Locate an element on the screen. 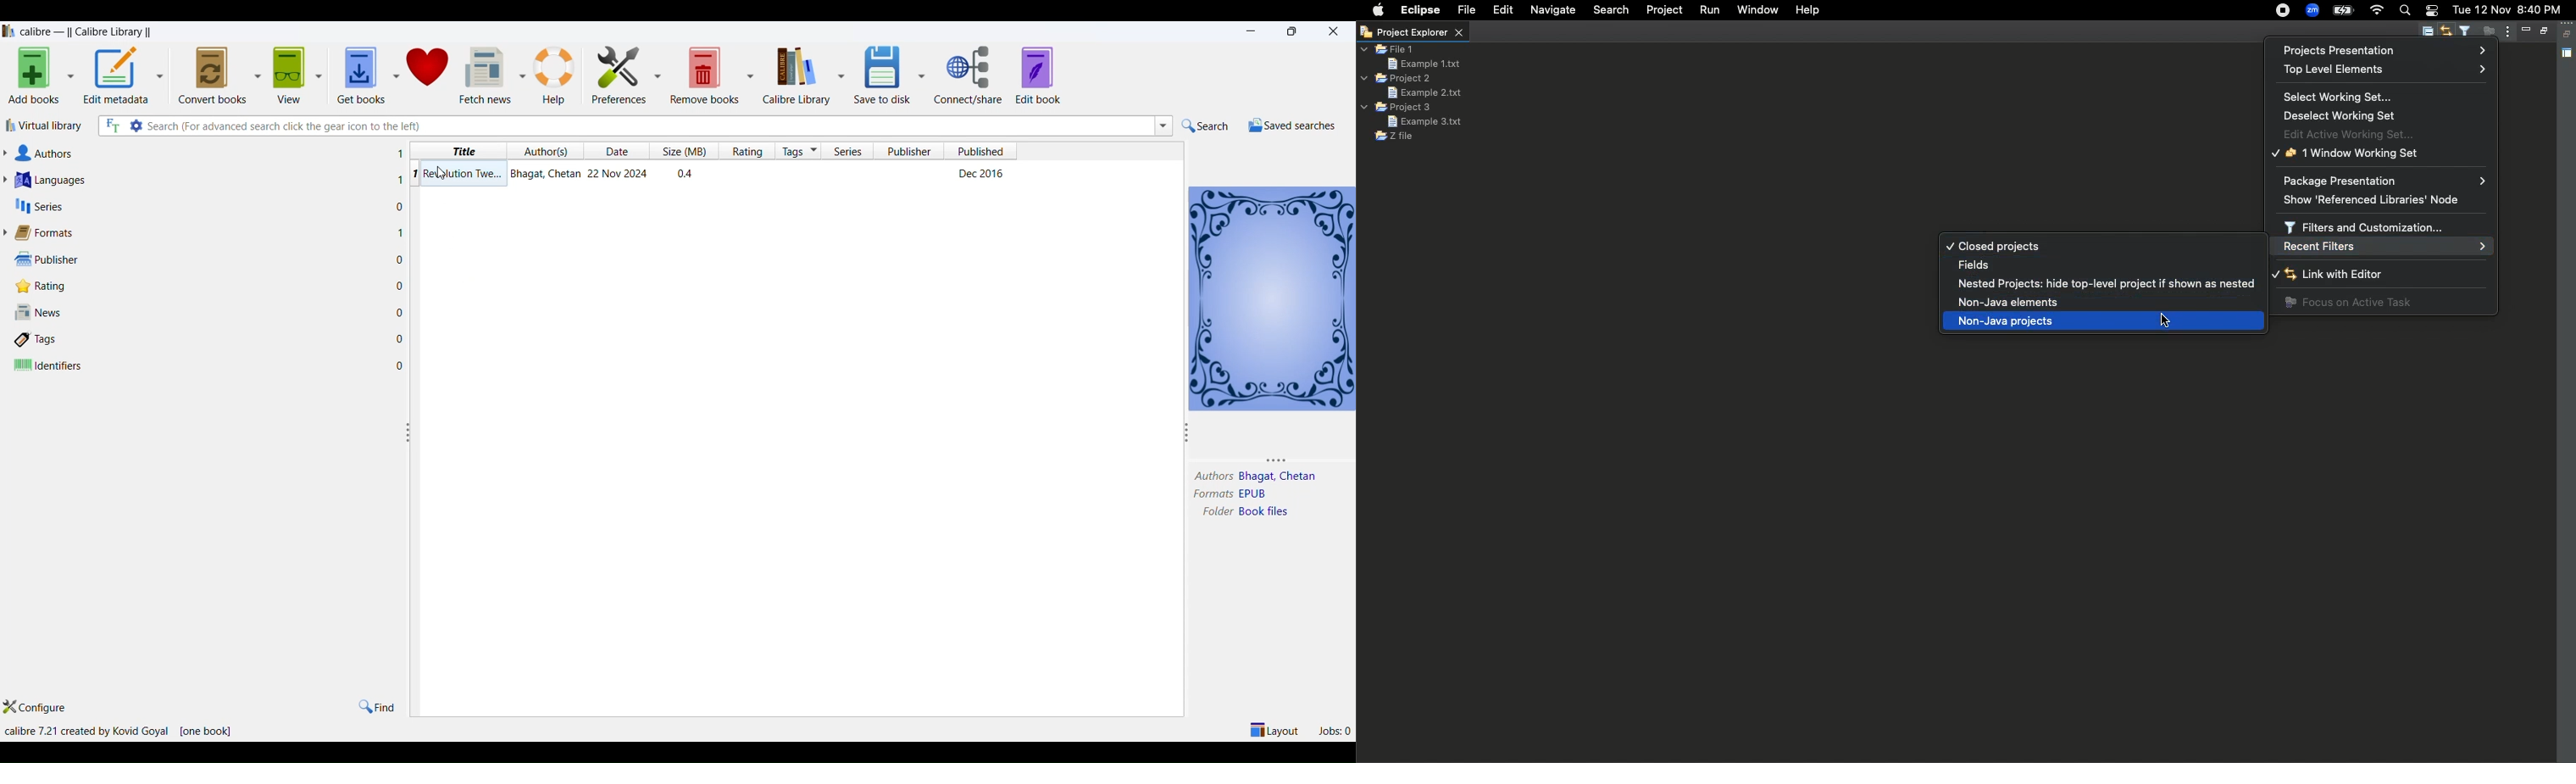  remove books options dropdown button is located at coordinates (751, 71).